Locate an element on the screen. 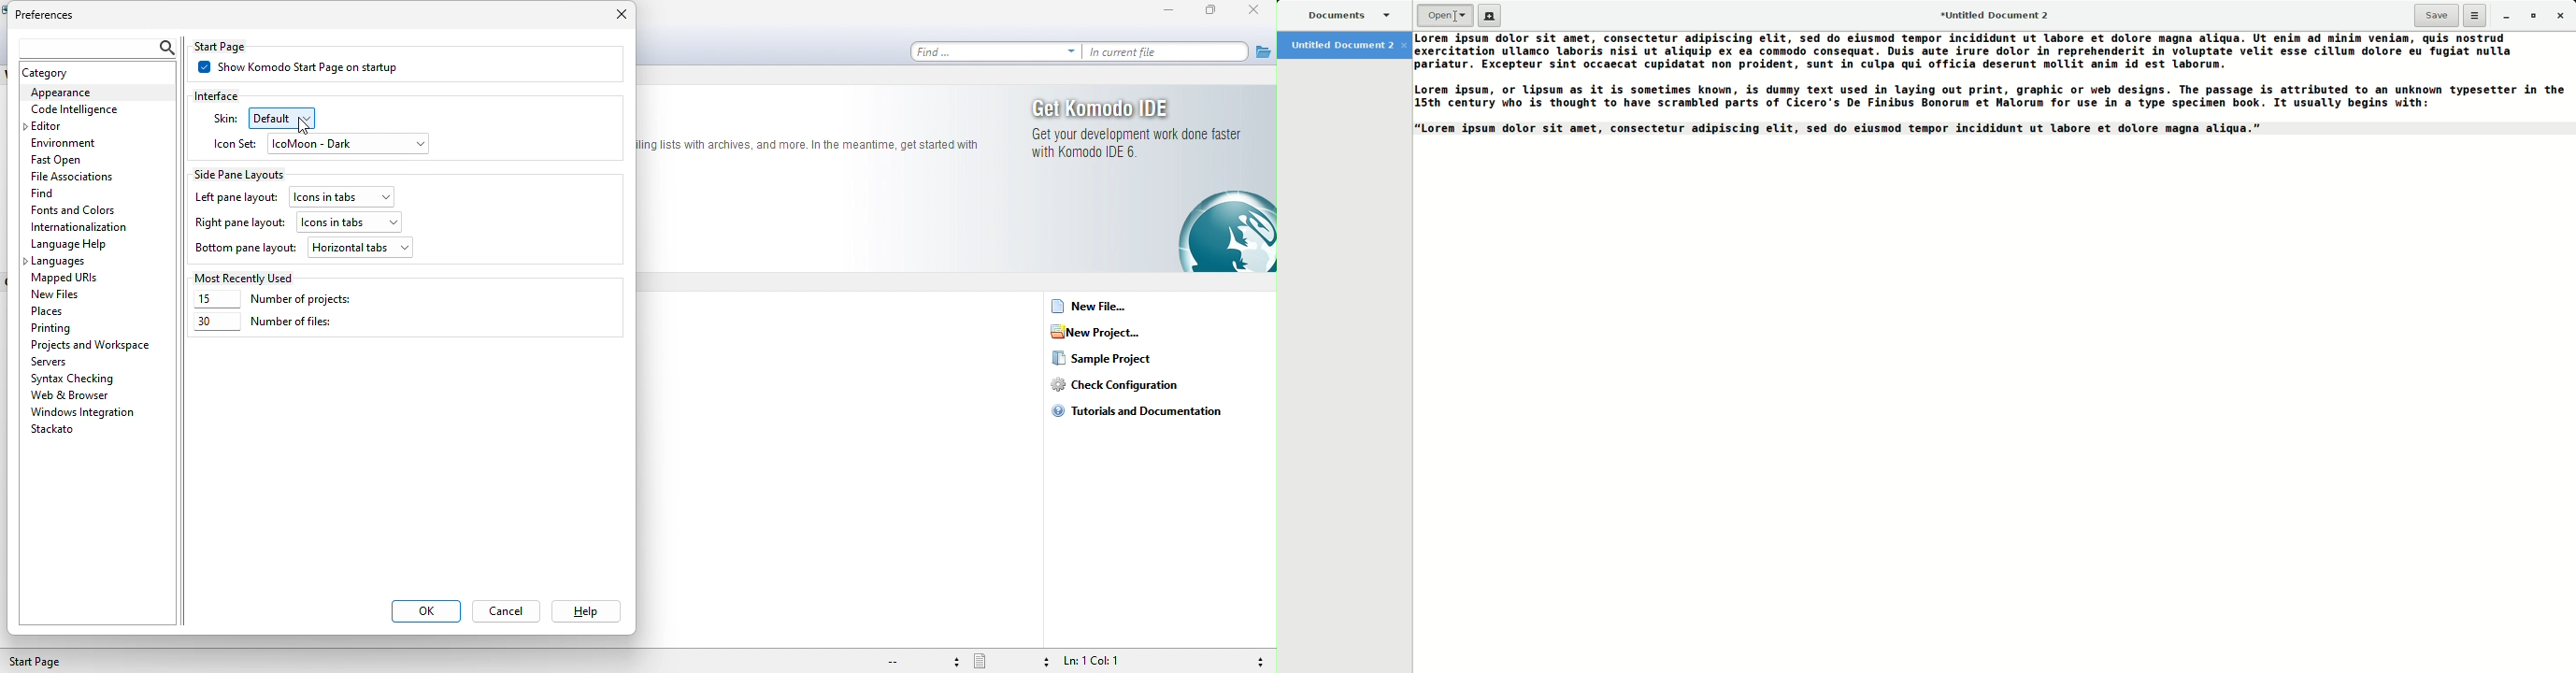 The height and width of the screenshot is (700, 2576). close is located at coordinates (617, 18).